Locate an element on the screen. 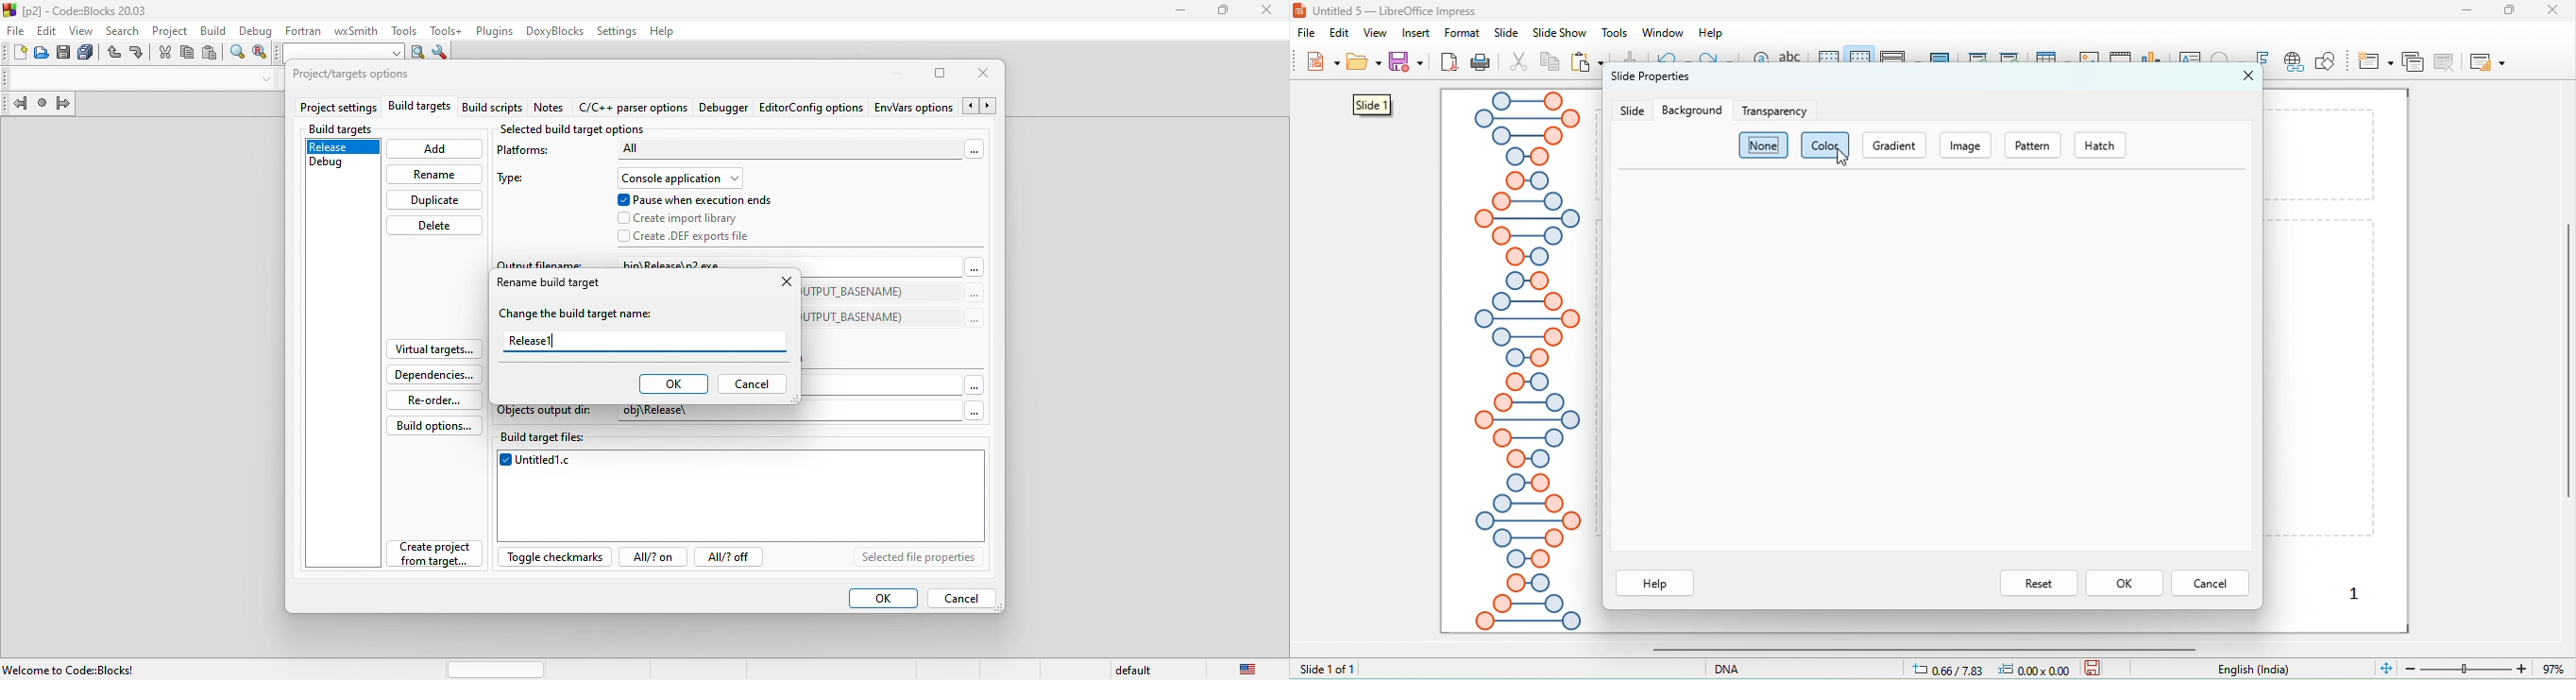 This screenshot has width=2576, height=700. united state is located at coordinates (1249, 670).